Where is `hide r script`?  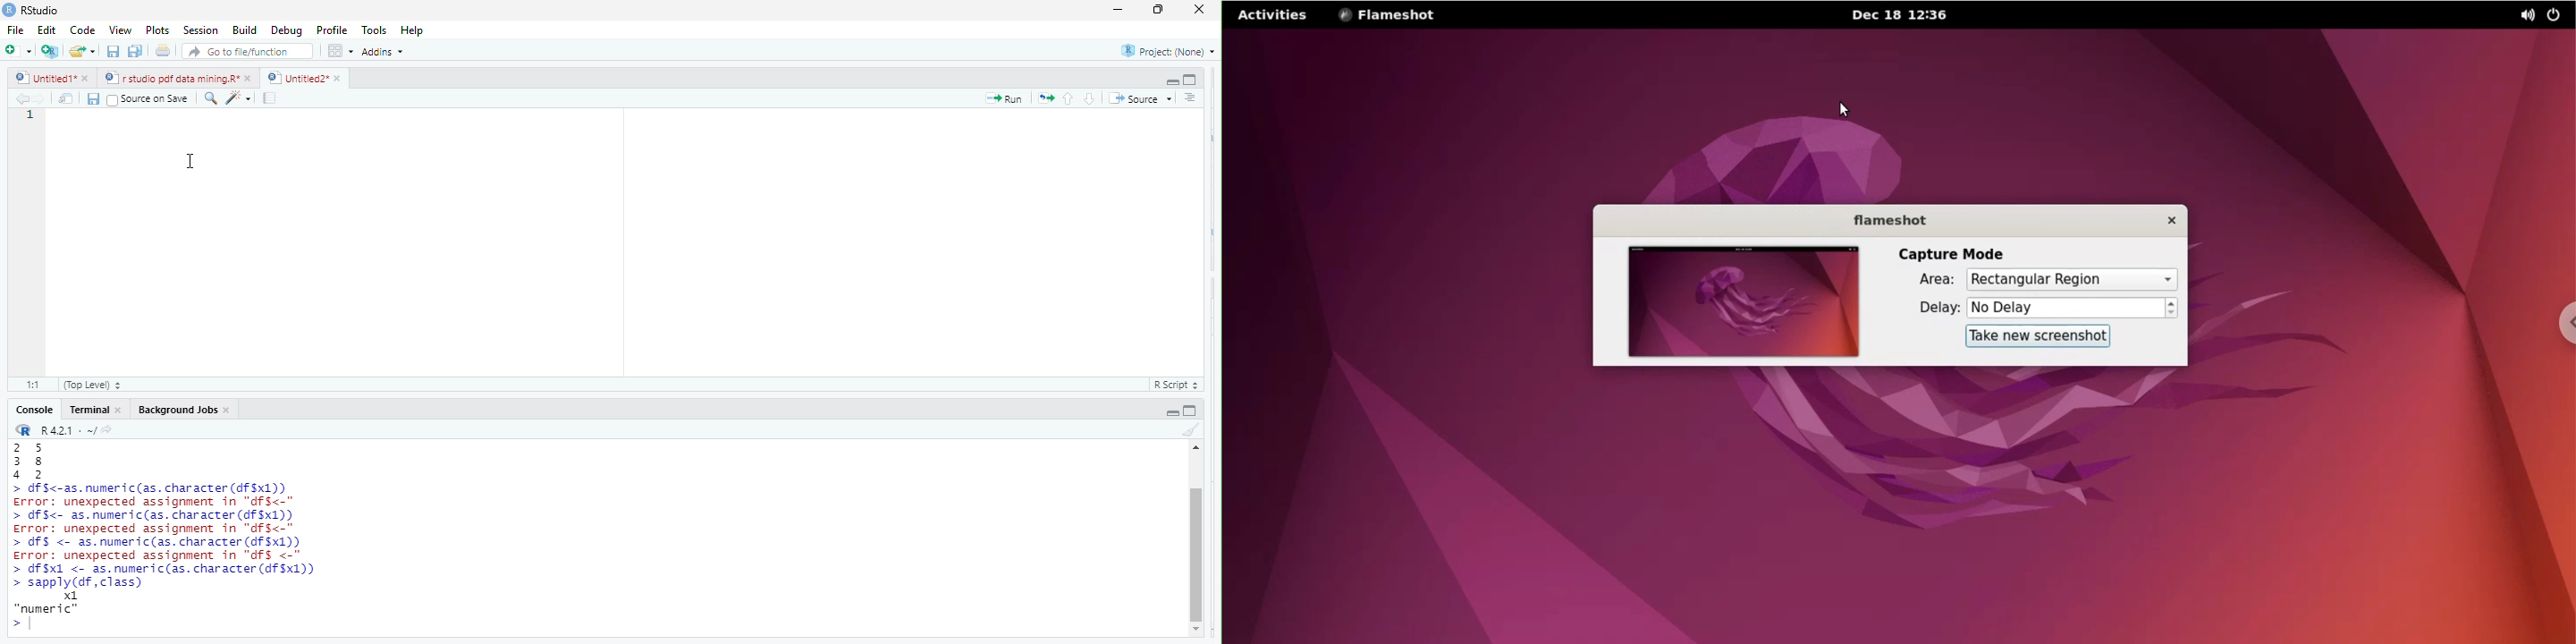
hide r script is located at coordinates (1173, 413).